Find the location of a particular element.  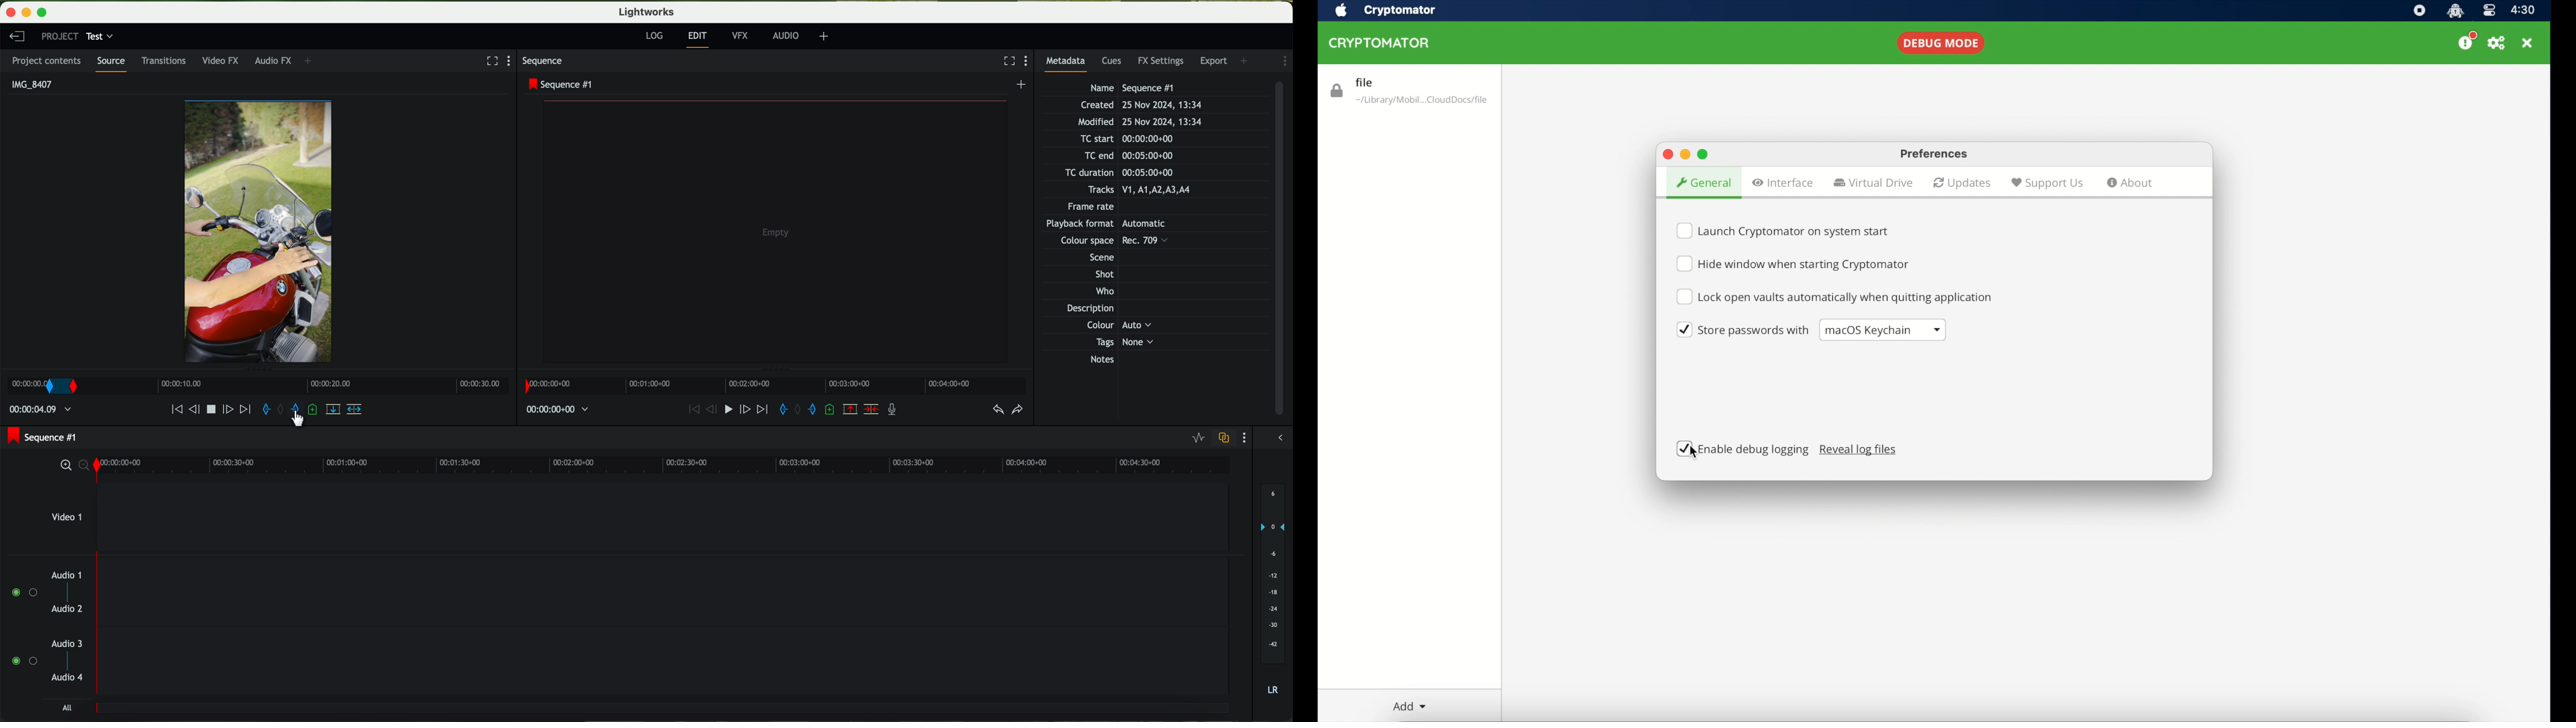

Created is located at coordinates (1141, 106).